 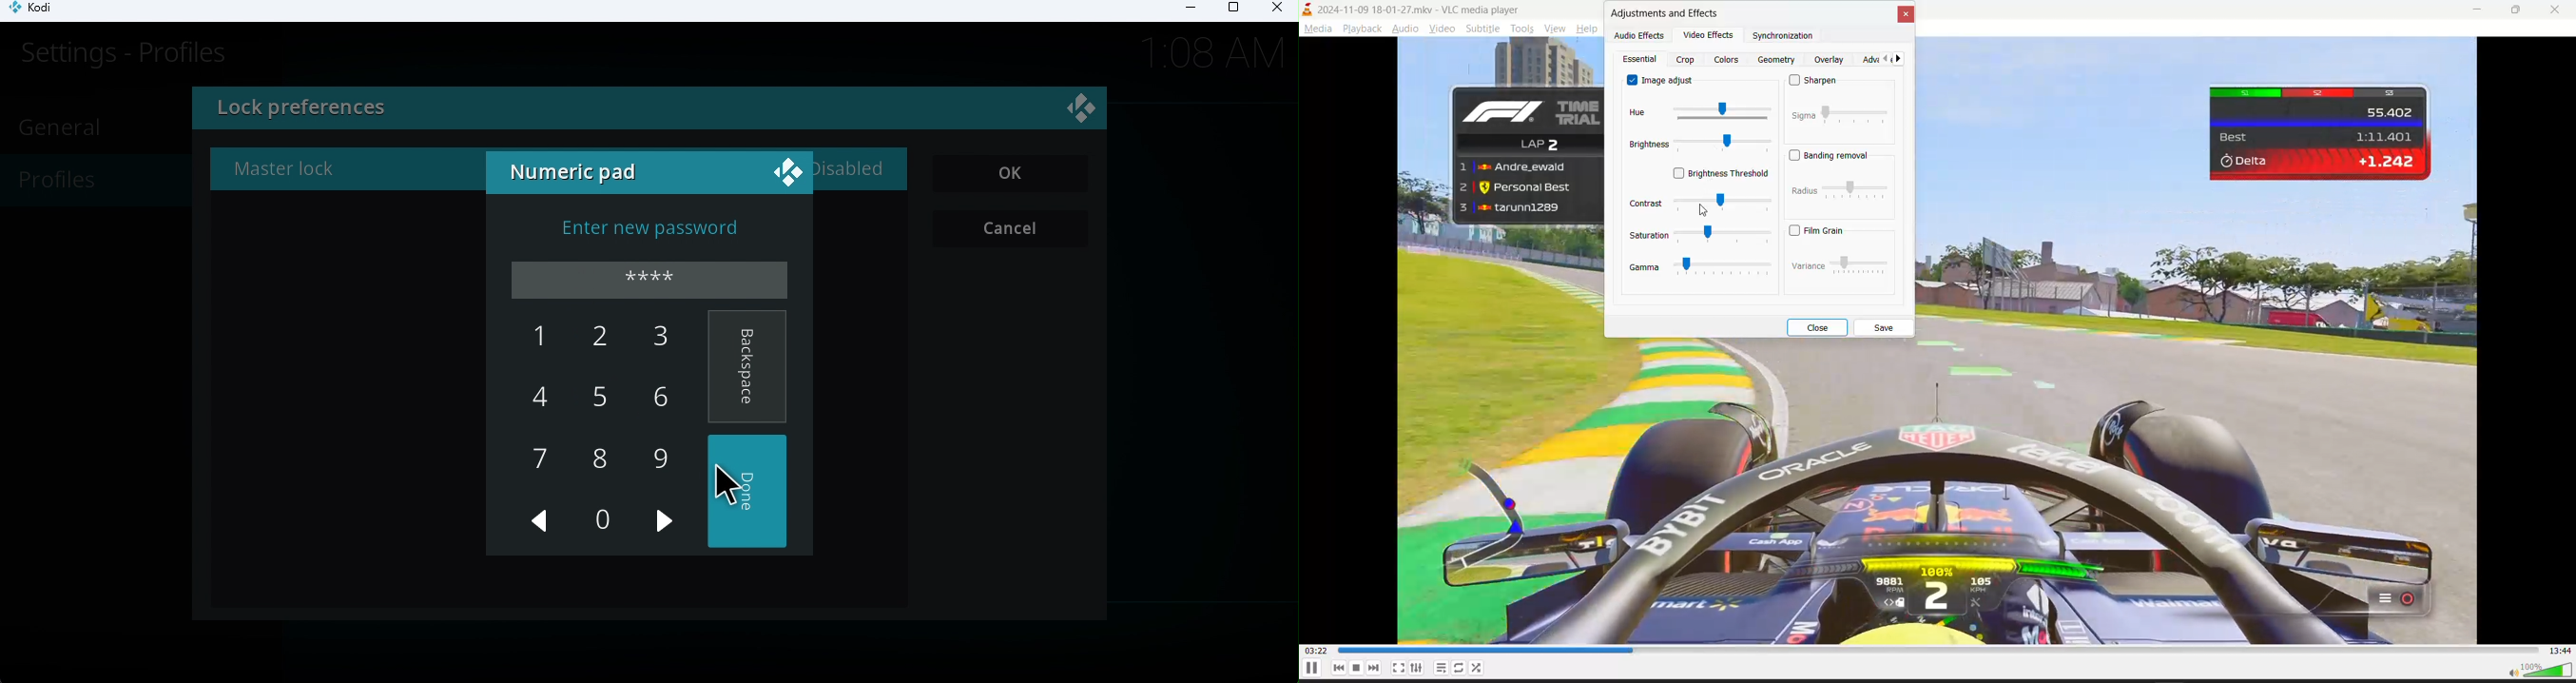 I want to click on saturation, so click(x=1650, y=236).